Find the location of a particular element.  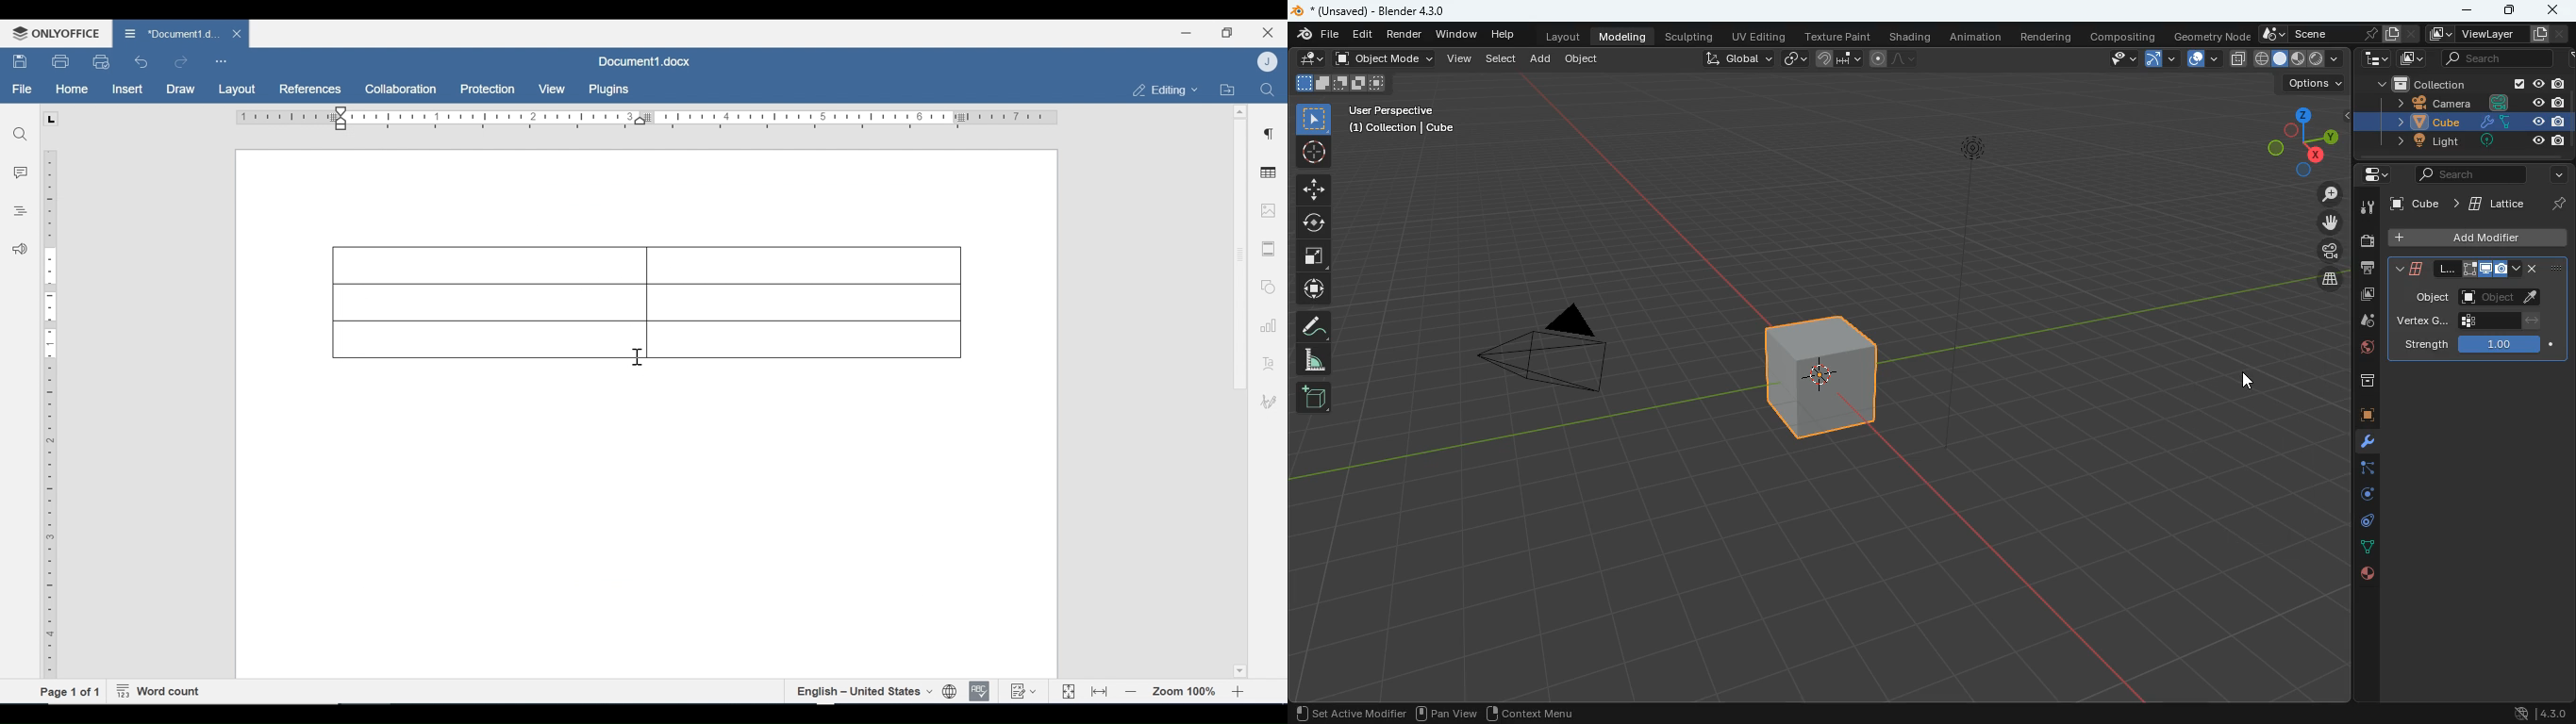

select is located at coordinates (1502, 59).